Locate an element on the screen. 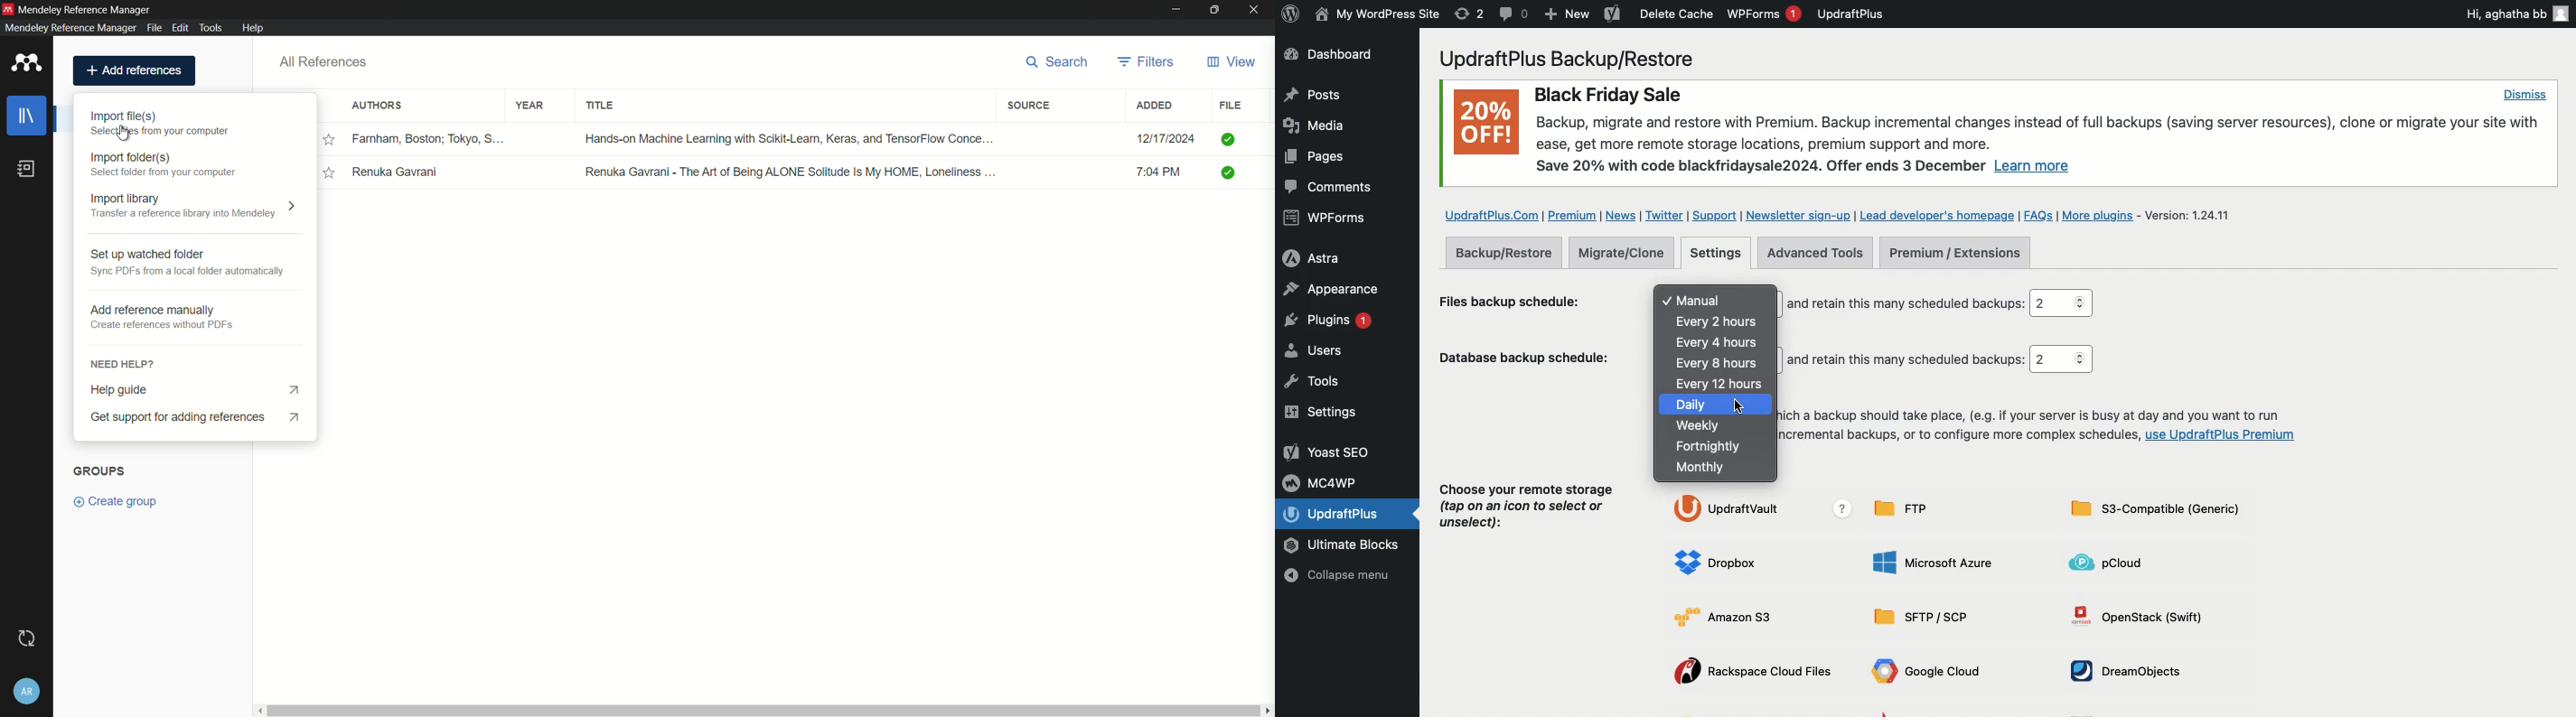  vertical scroll bar is located at coordinates (762, 710).